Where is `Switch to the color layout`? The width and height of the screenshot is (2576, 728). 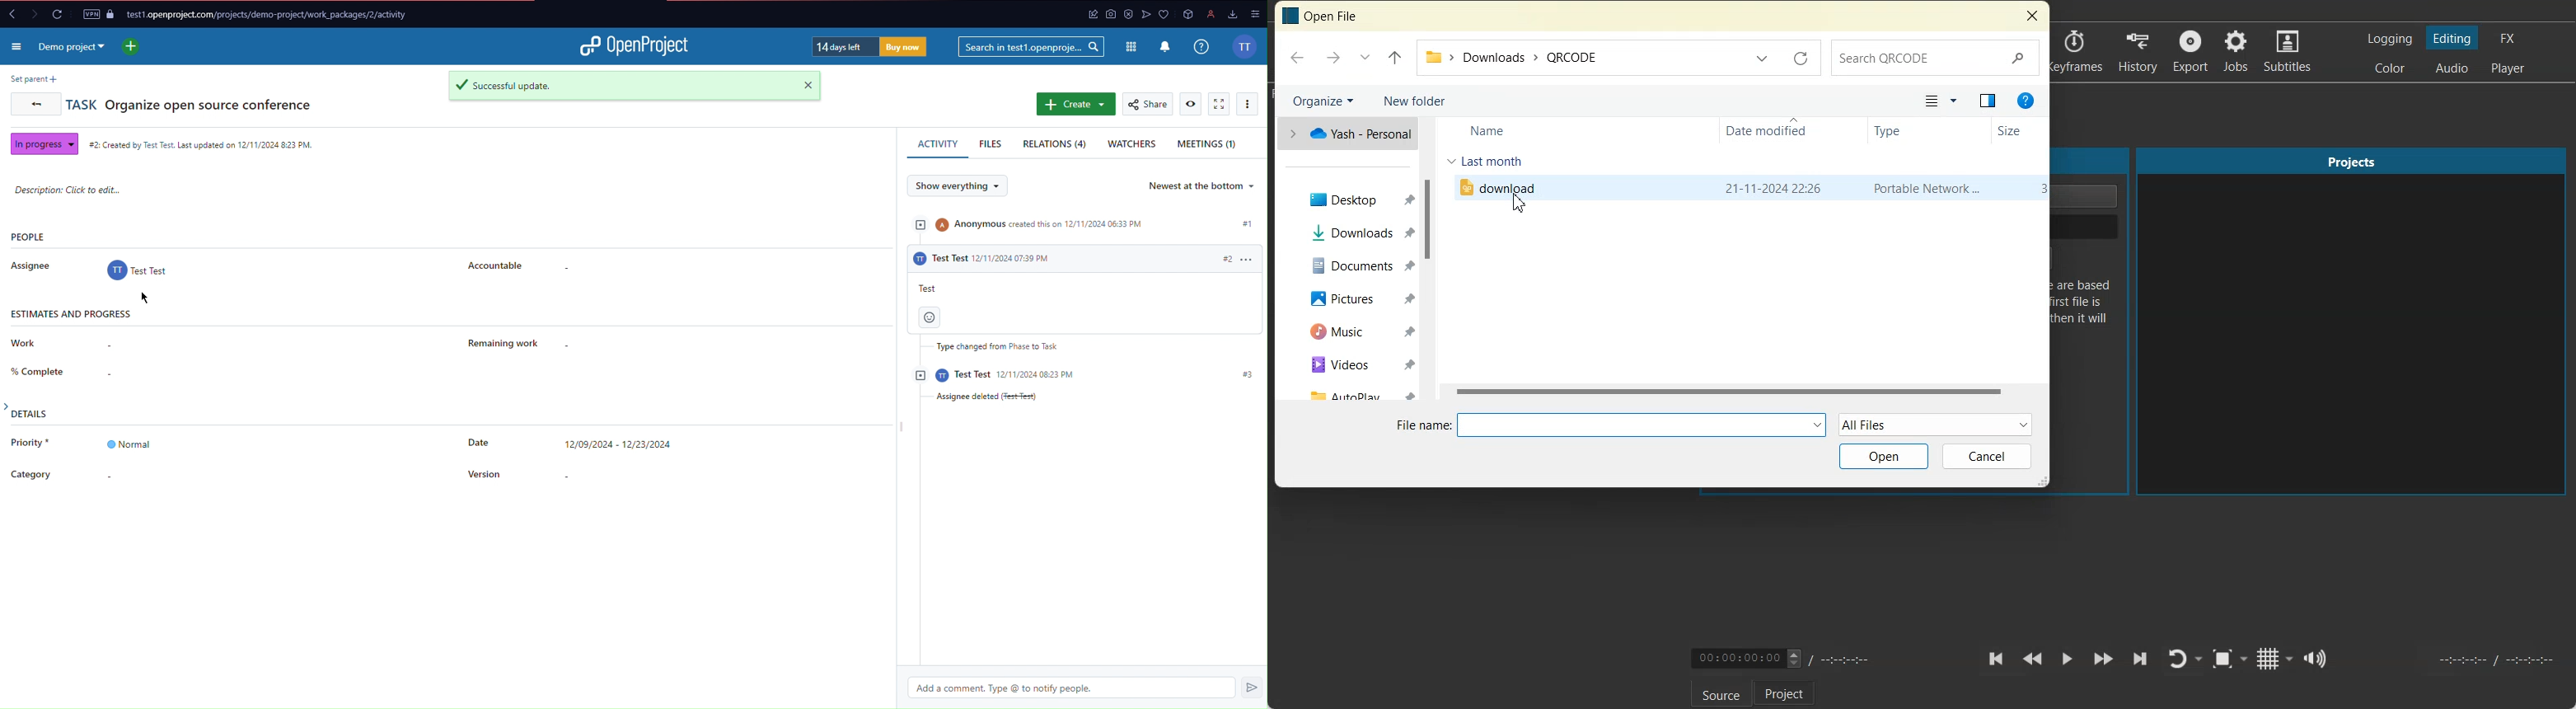 Switch to the color layout is located at coordinates (2391, 68).